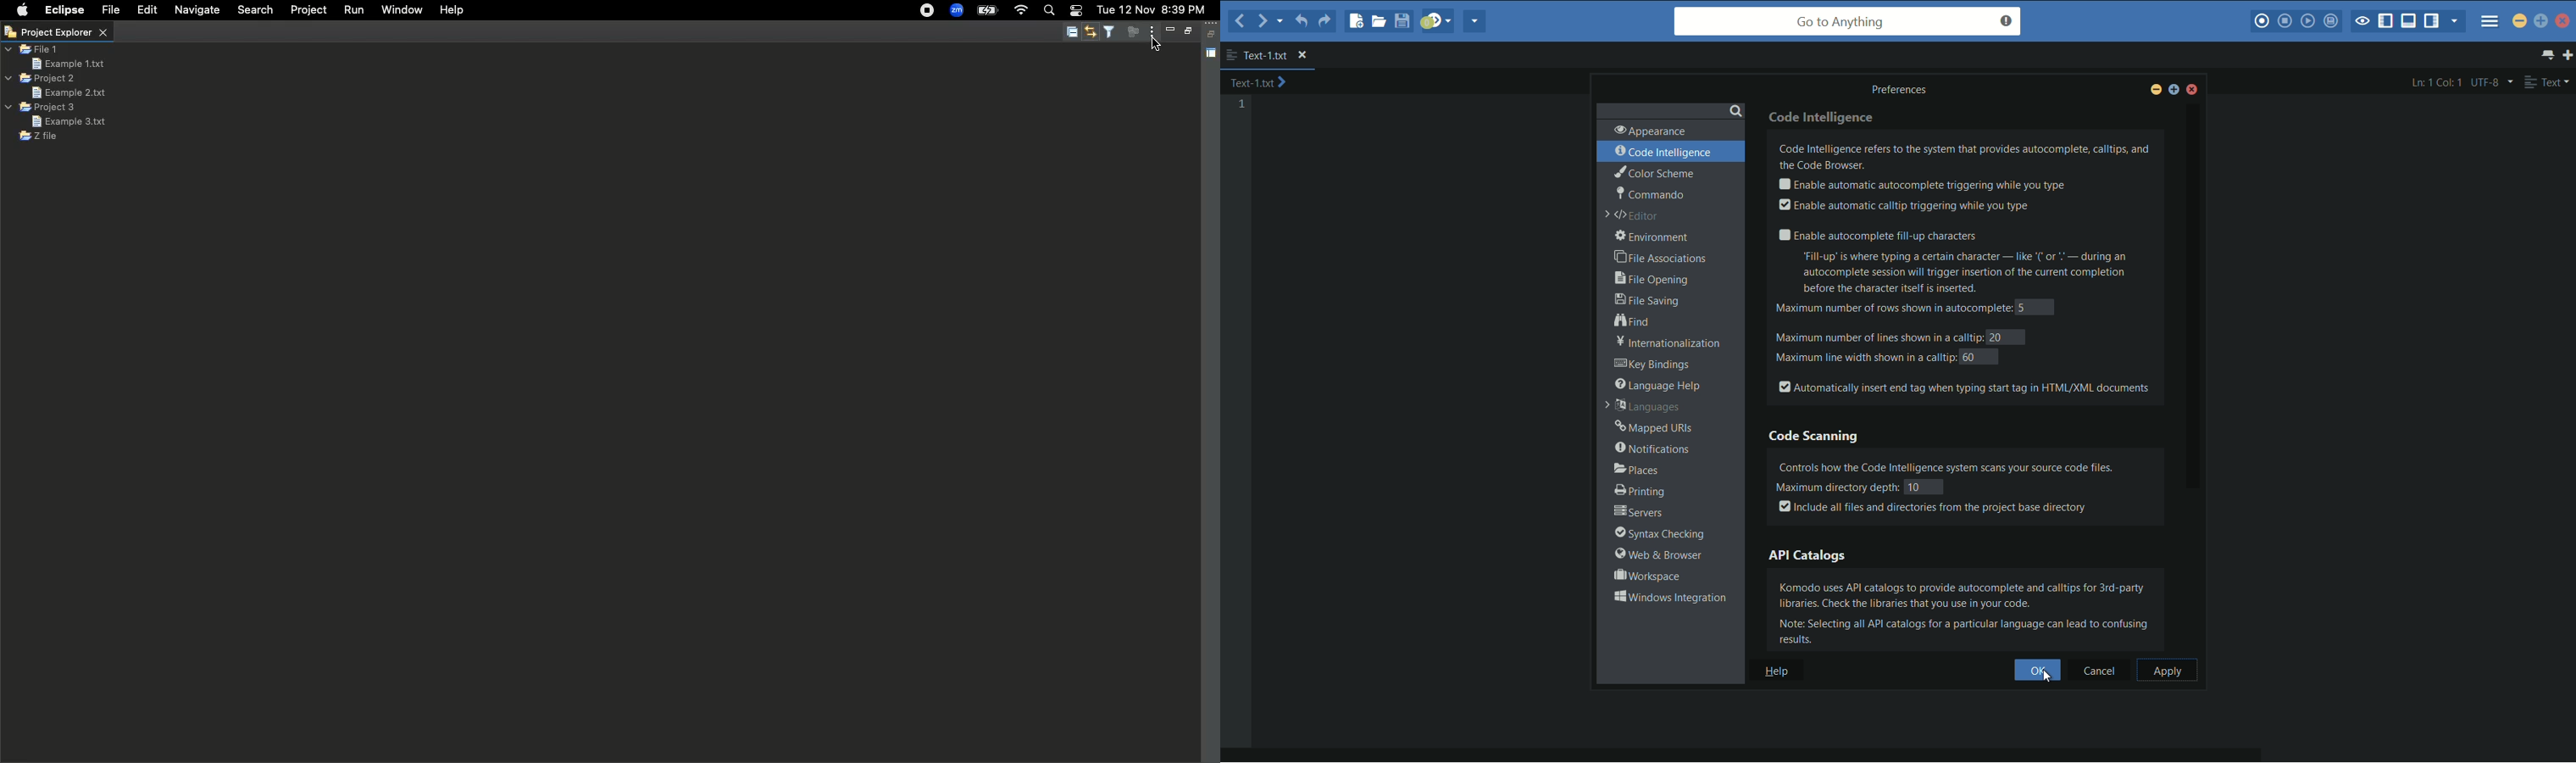  I want to click on Z file, so click(38, 136).